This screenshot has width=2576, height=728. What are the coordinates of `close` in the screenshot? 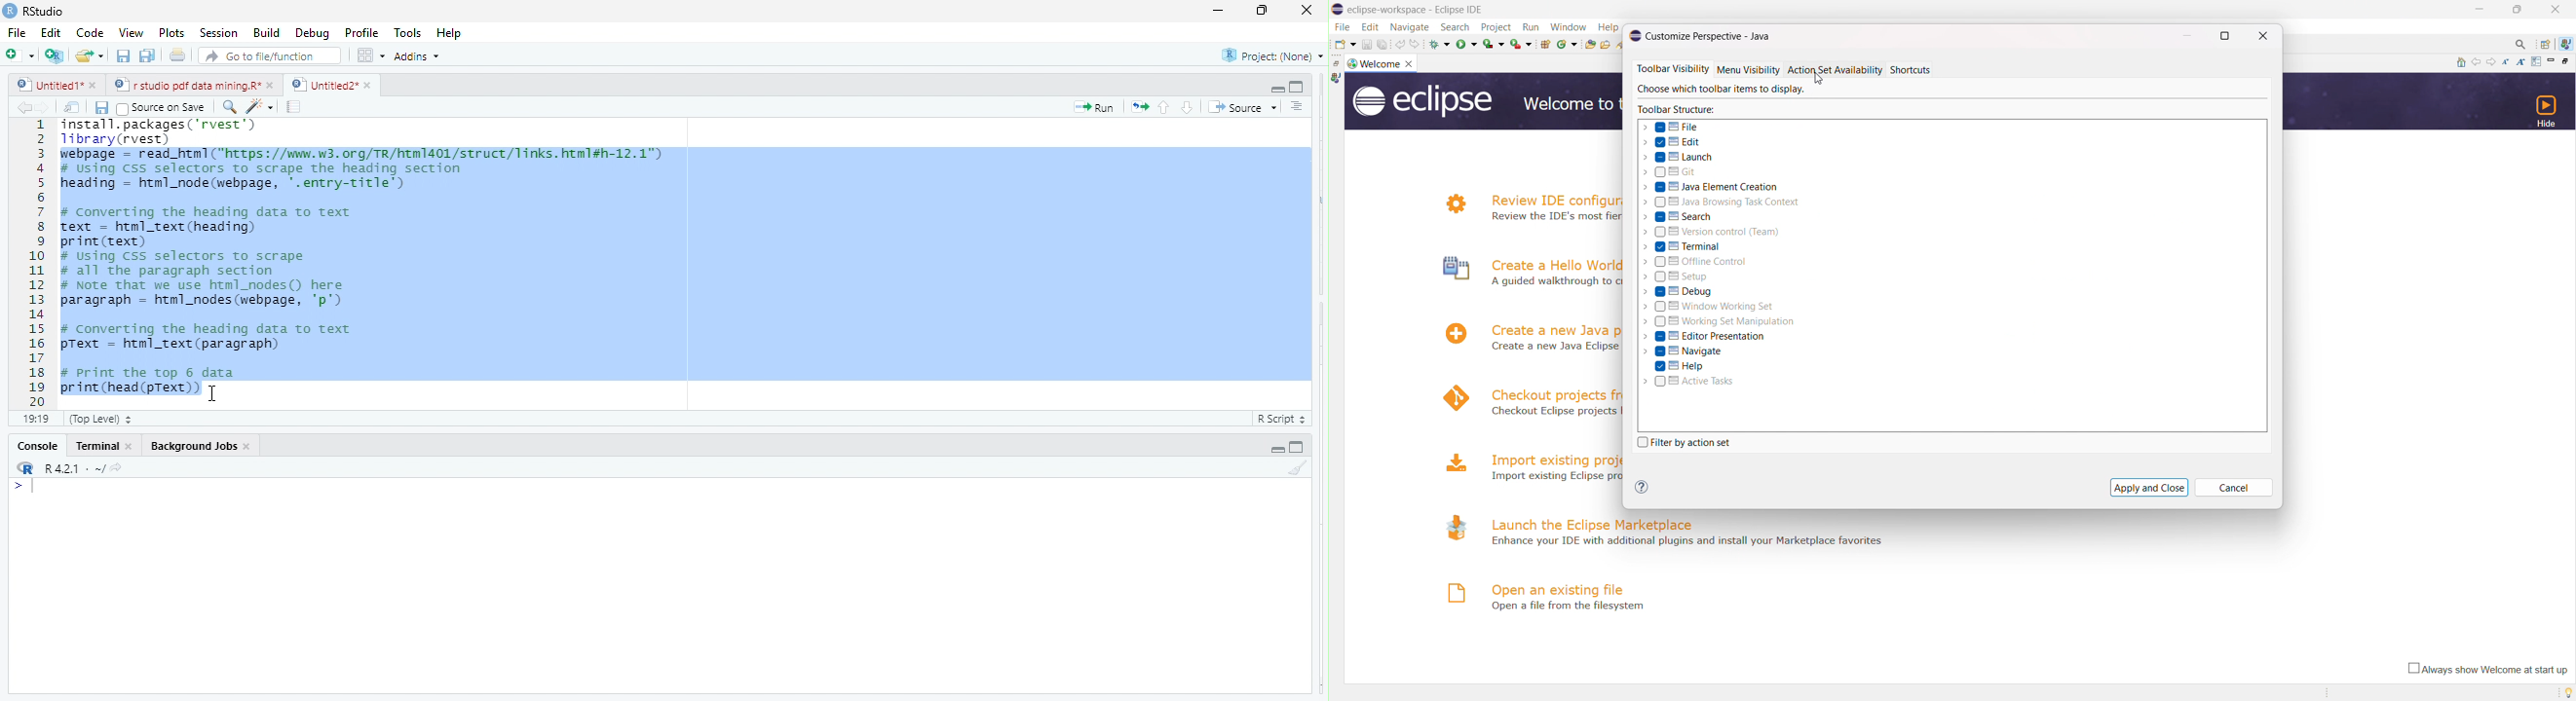 It's located at (273, 85).